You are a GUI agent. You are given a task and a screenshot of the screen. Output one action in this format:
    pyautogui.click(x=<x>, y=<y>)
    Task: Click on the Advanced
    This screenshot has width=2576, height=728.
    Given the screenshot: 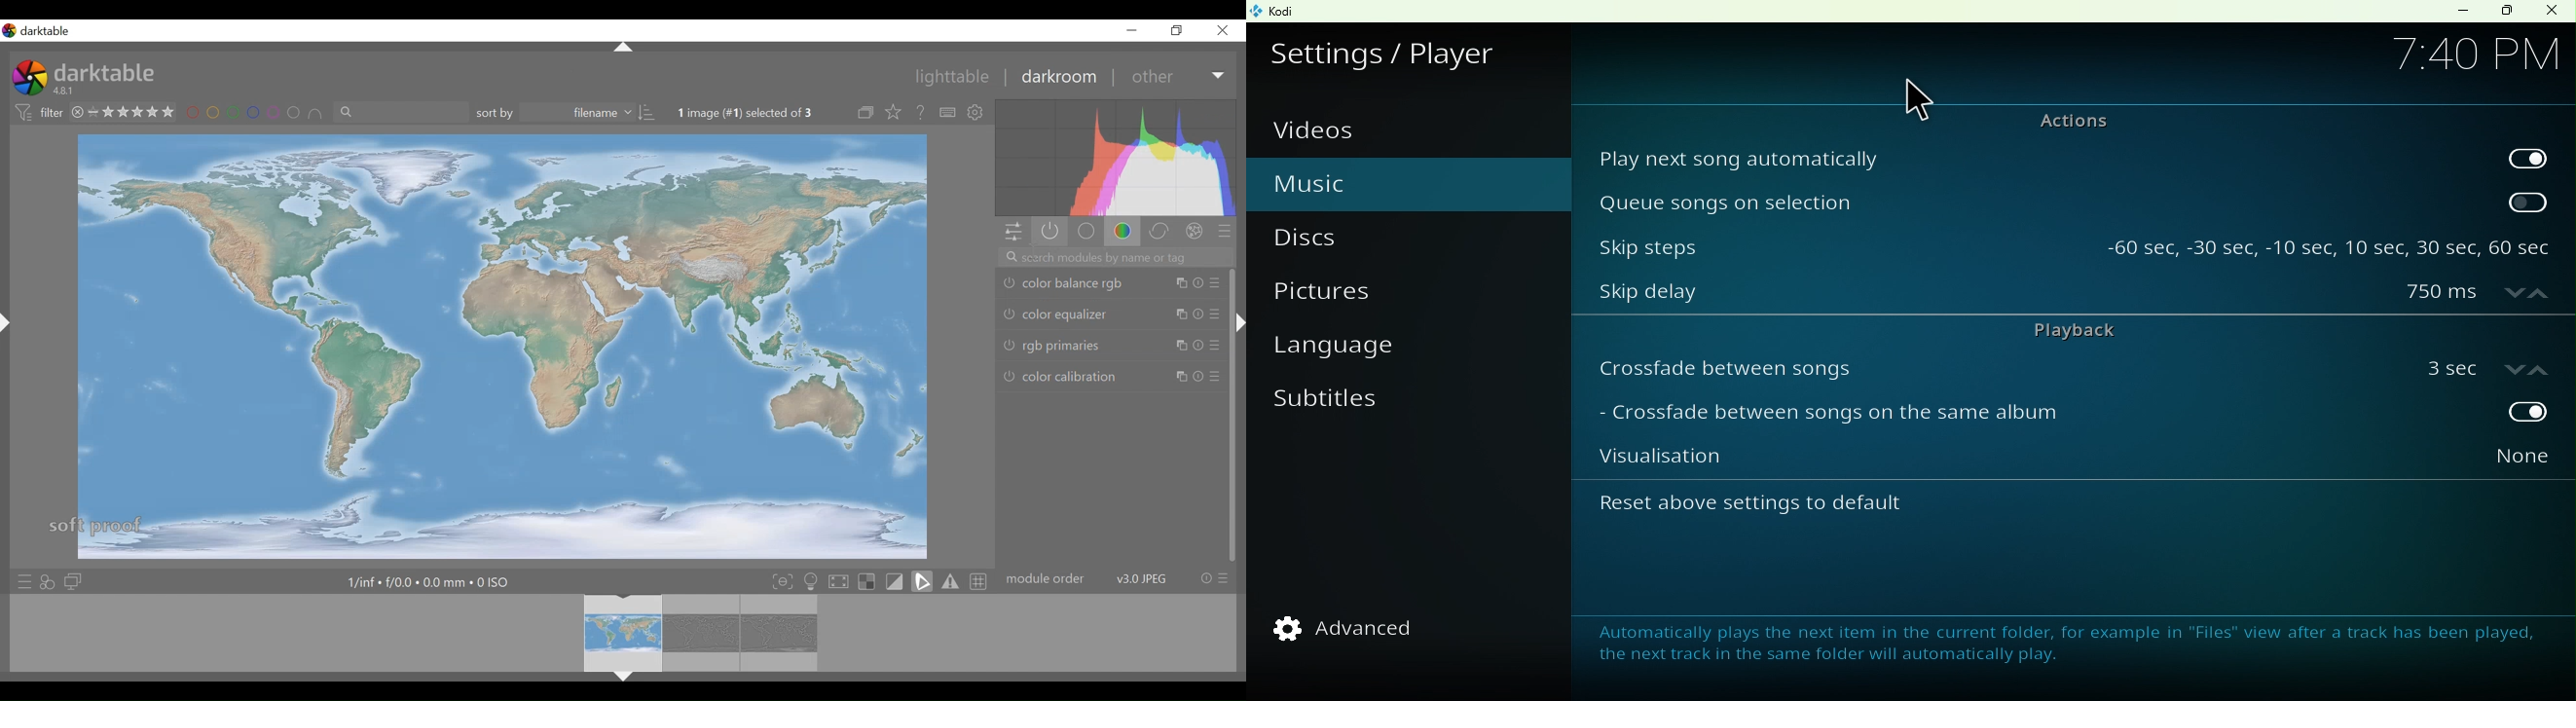 What is the action you would take?
    pyautogui.click(x=1357, y=628)
    